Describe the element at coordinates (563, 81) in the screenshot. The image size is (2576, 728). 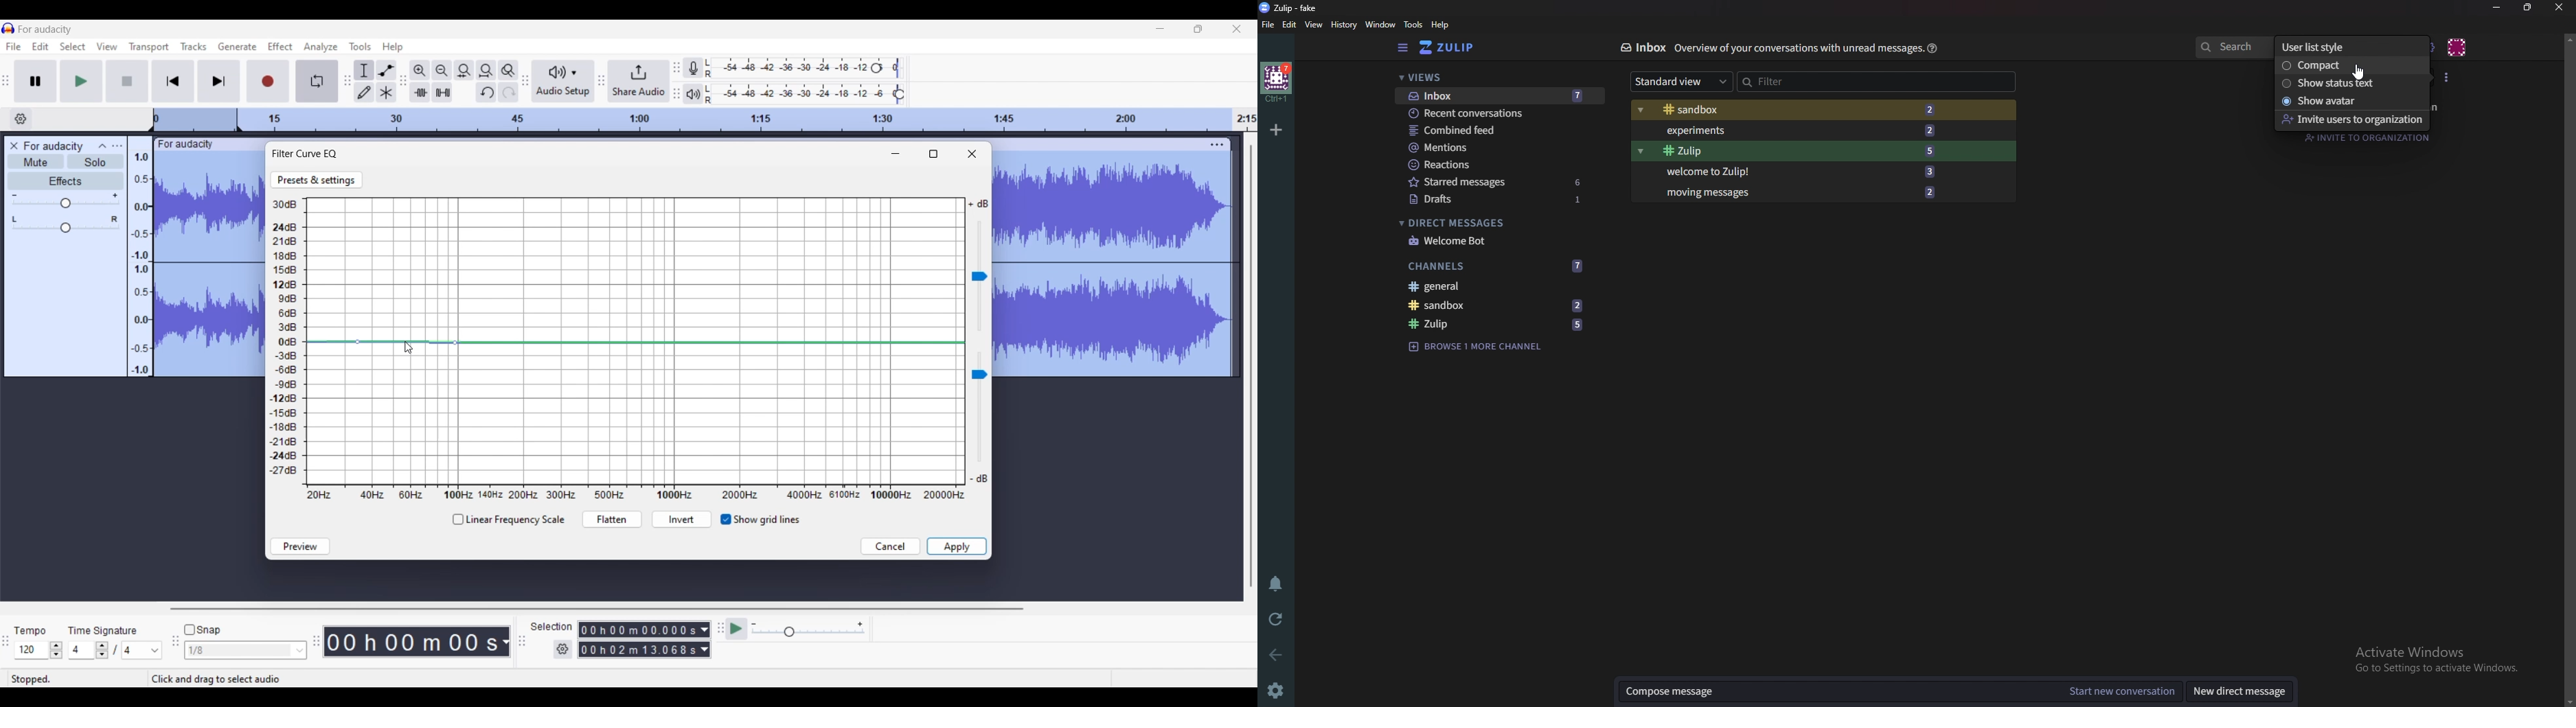
I see `Audio setup` at that location.